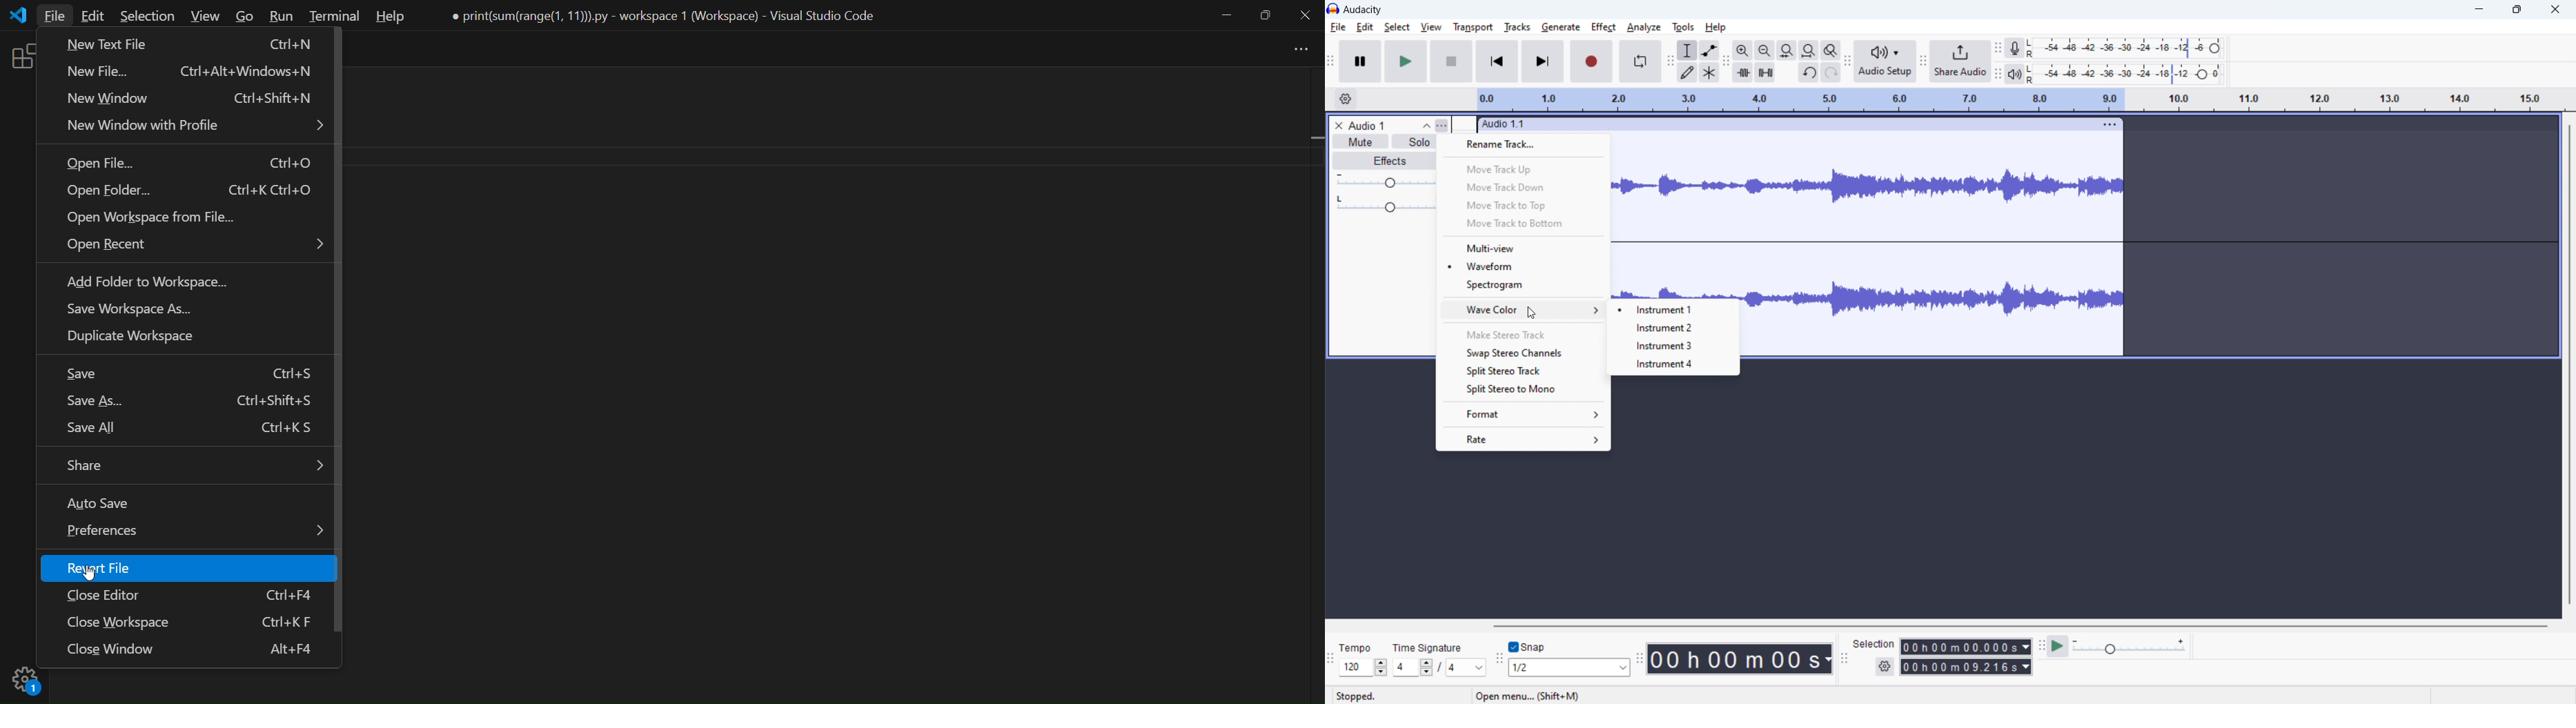 The width and height of the screenshot is (2576, 728). I want to click on select, so click(1397, 27).